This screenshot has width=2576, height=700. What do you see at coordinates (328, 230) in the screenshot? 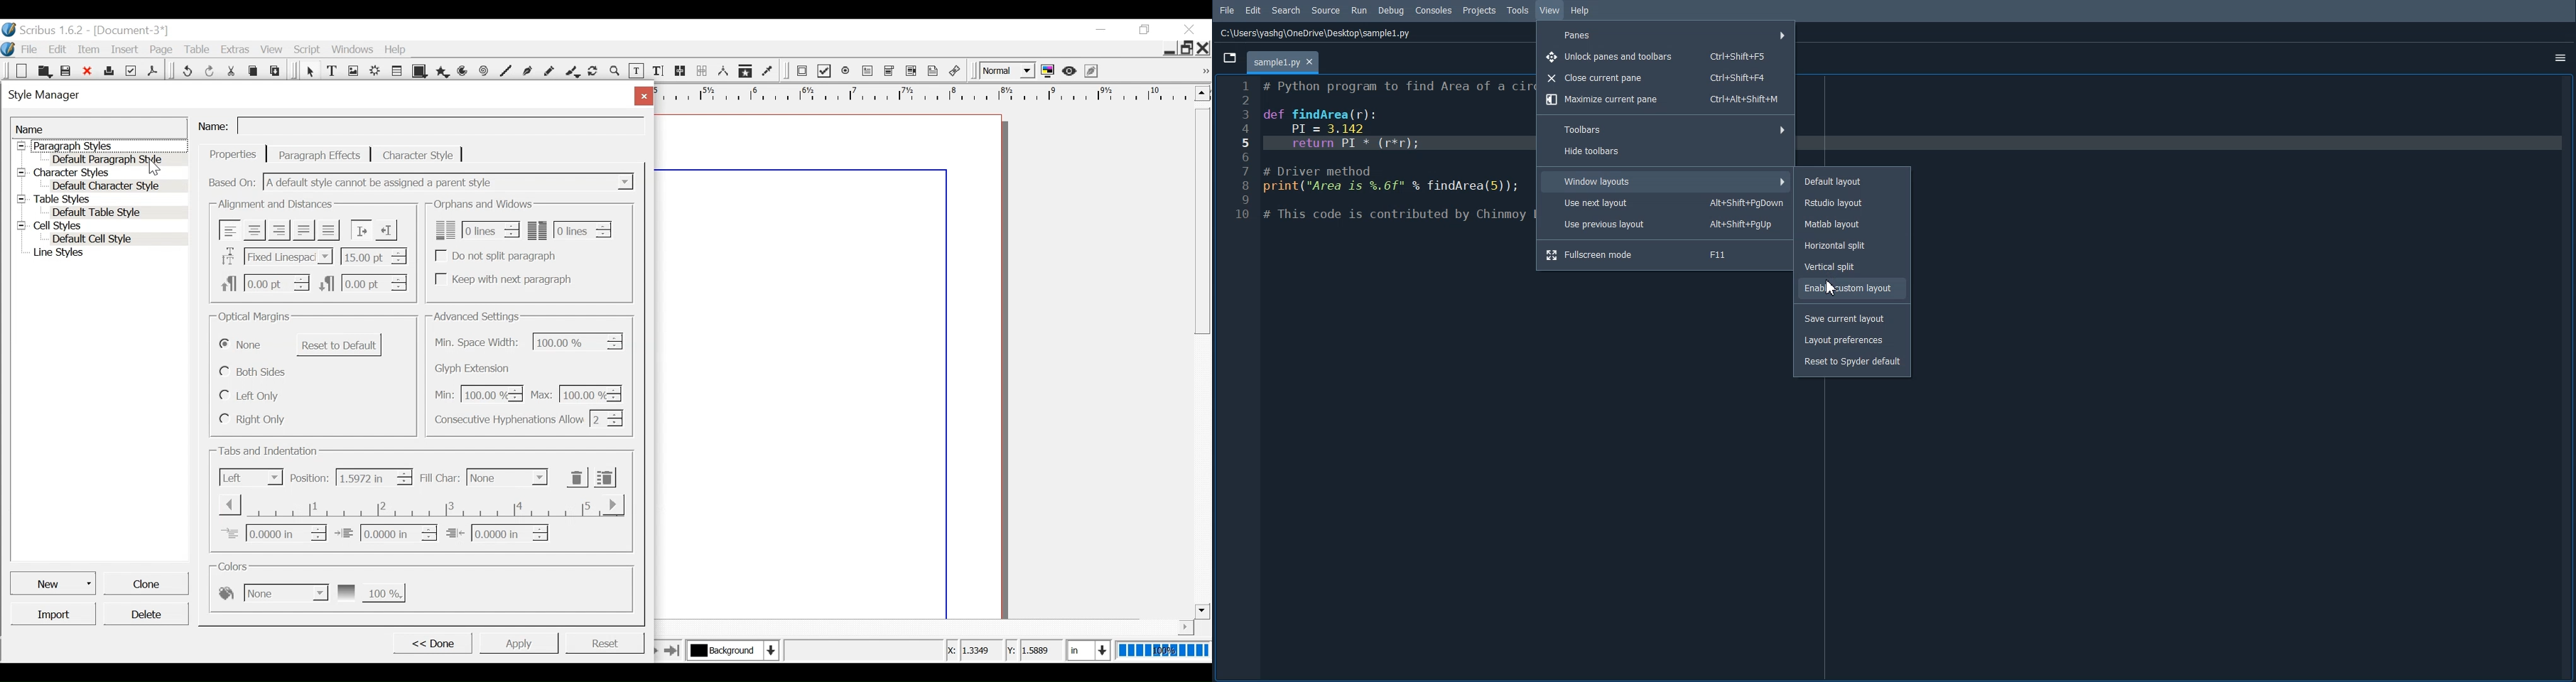
I see `Align Forced Justified` at bounding box center [328, 230].